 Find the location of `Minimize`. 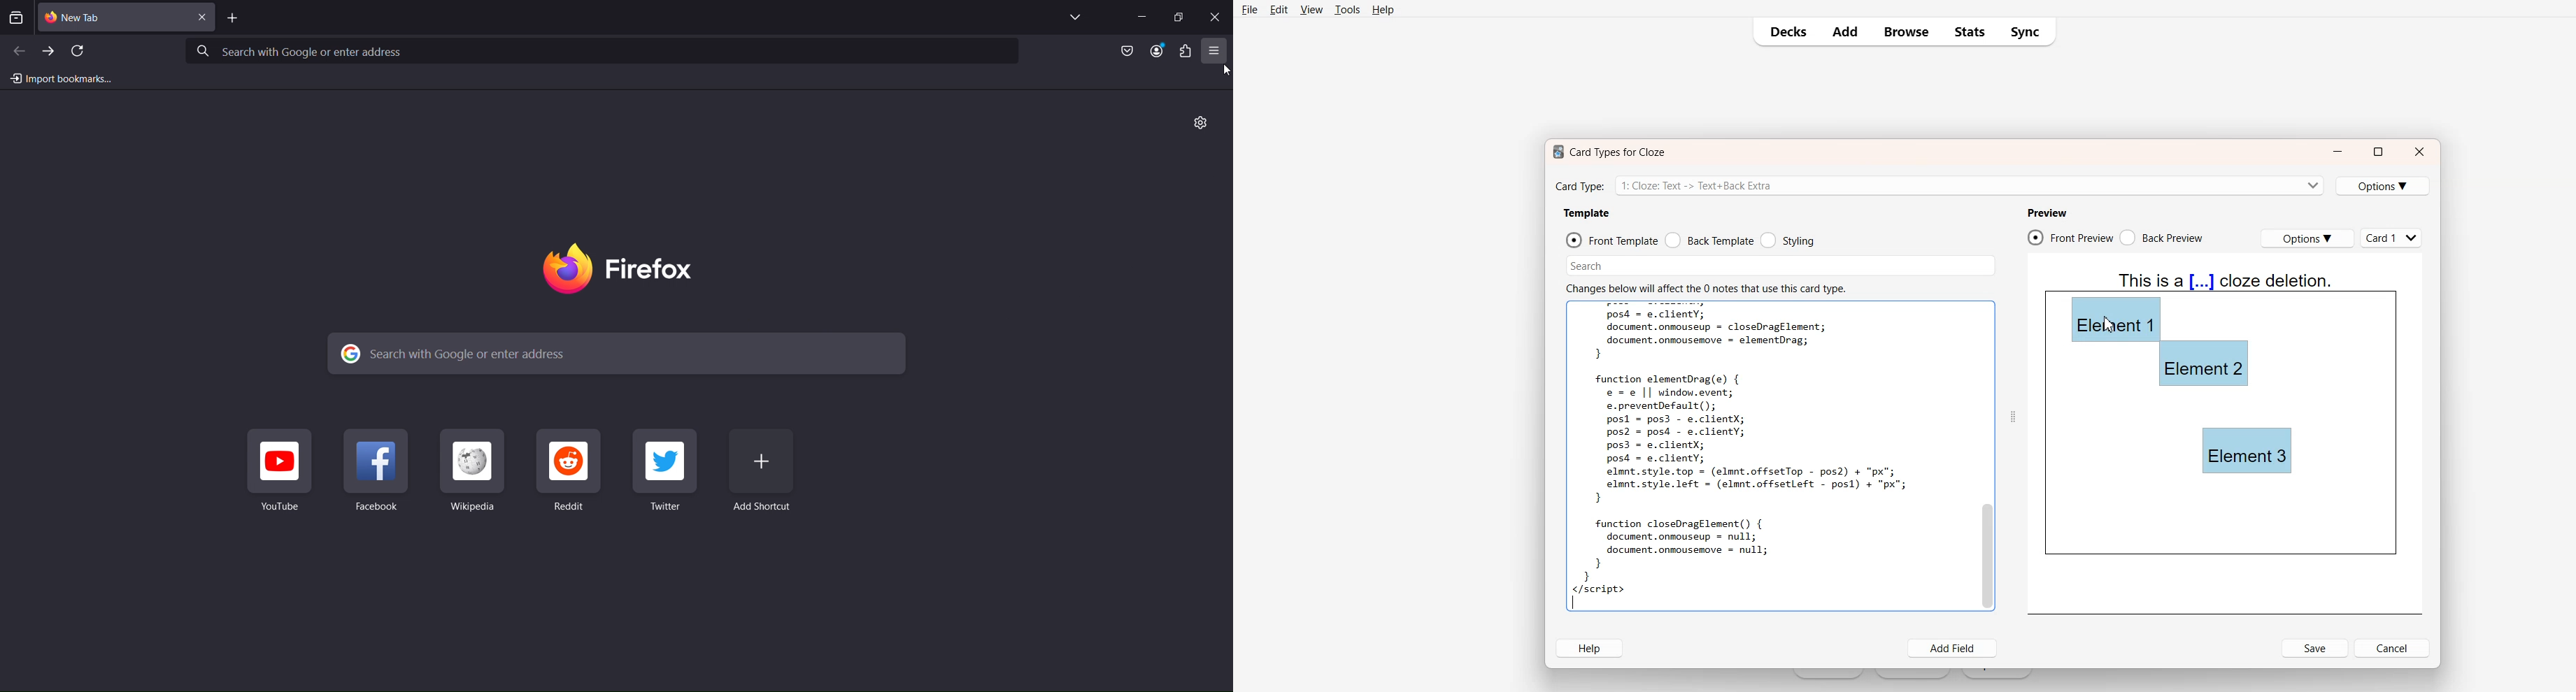

Minimize is located at coordinates (2337, 152).